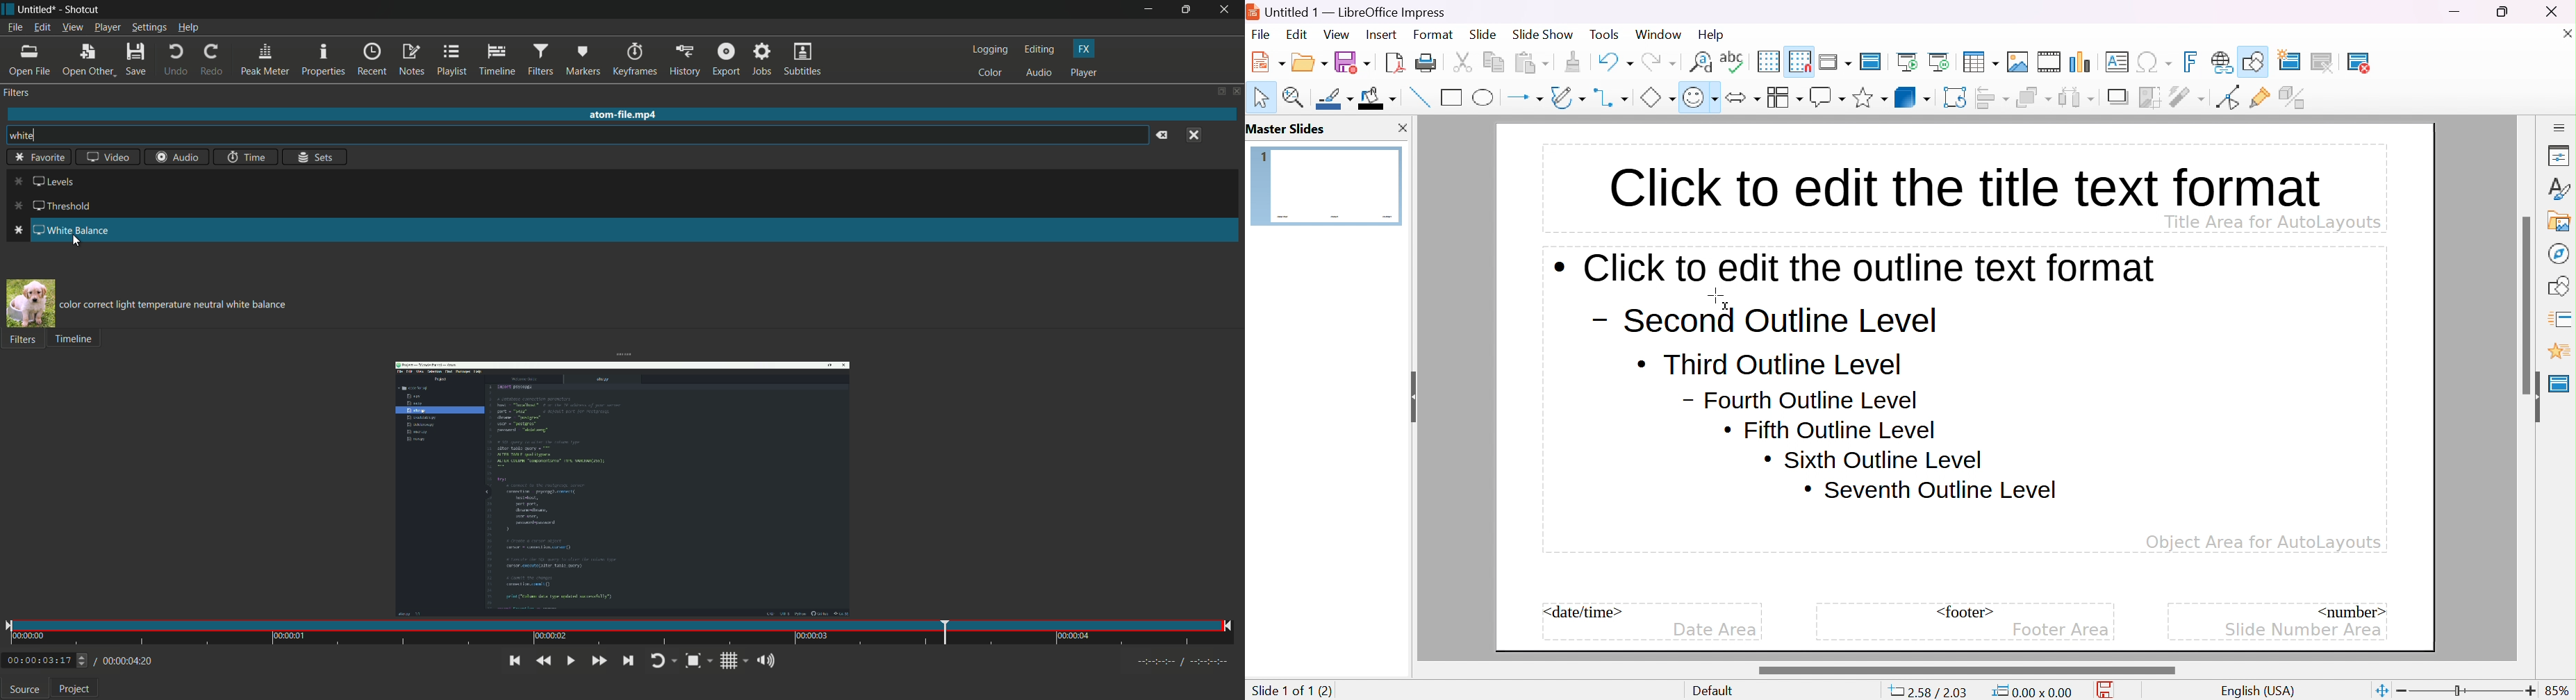  What do you see at coordinates (451, 60) in the screenshot?
I see `playlist` at bounding box center [451, 60].